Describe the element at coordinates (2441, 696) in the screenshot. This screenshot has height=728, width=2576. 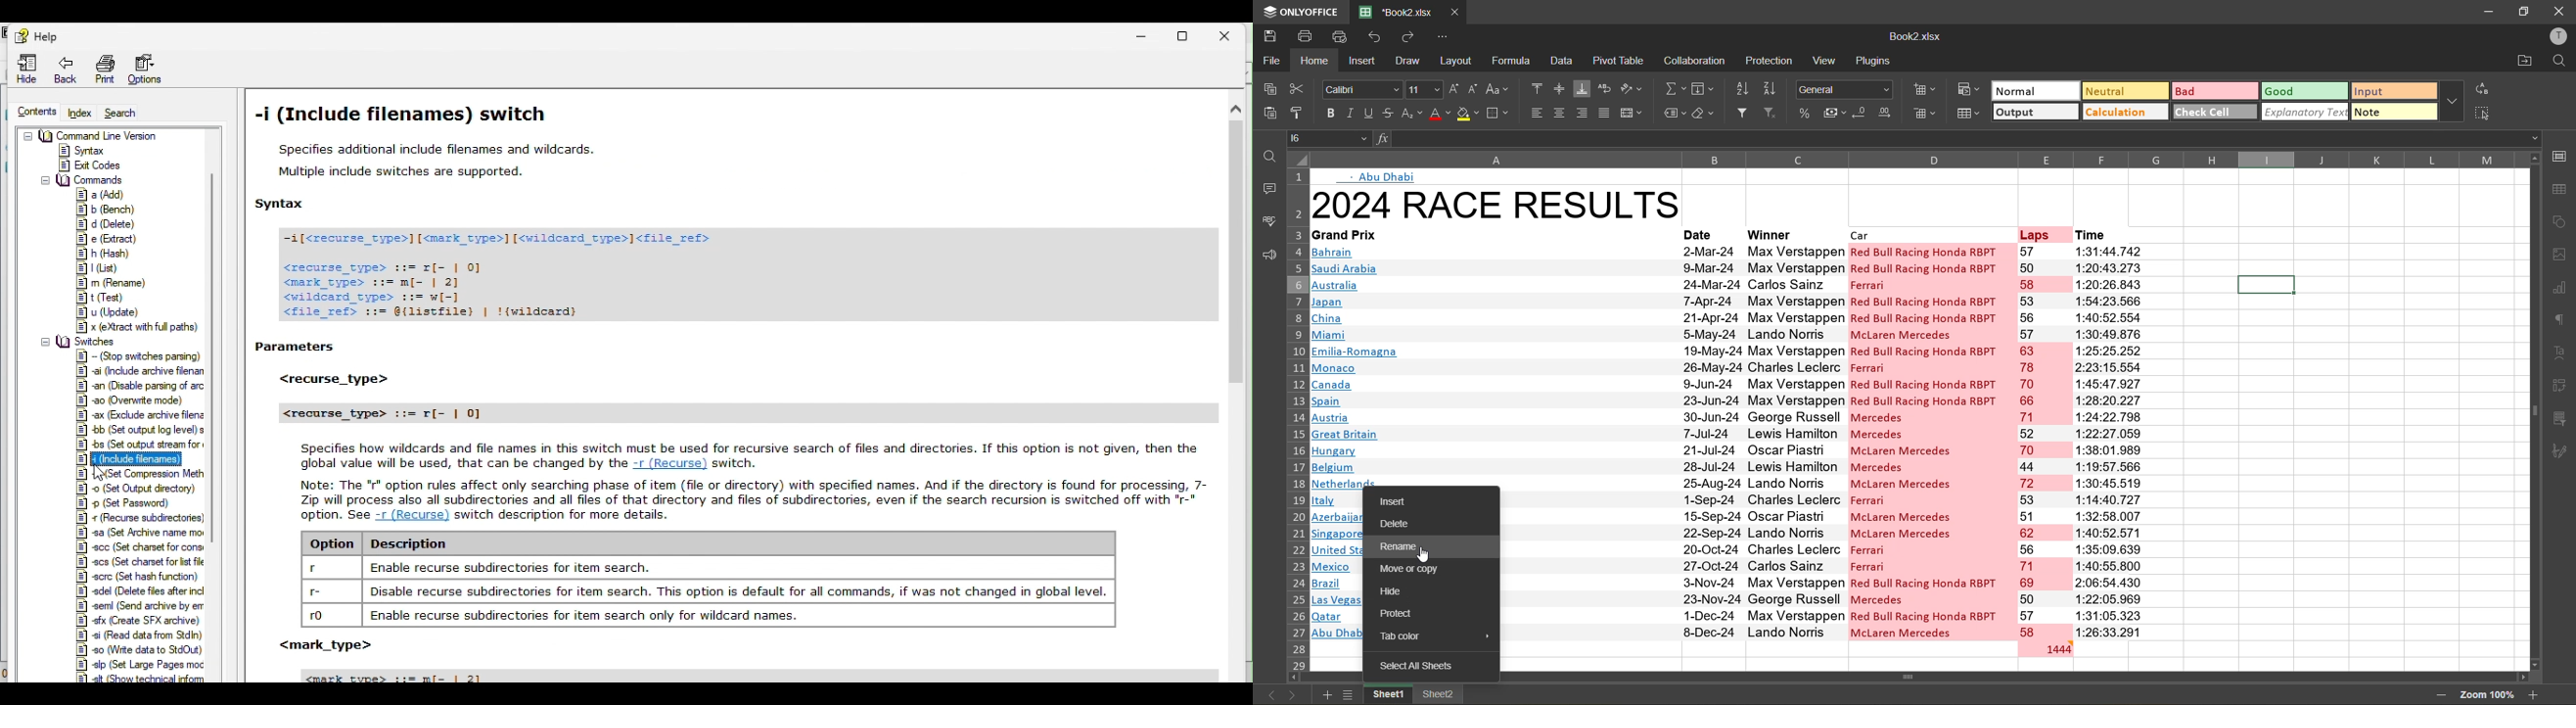
I see `zoom out` at that location.